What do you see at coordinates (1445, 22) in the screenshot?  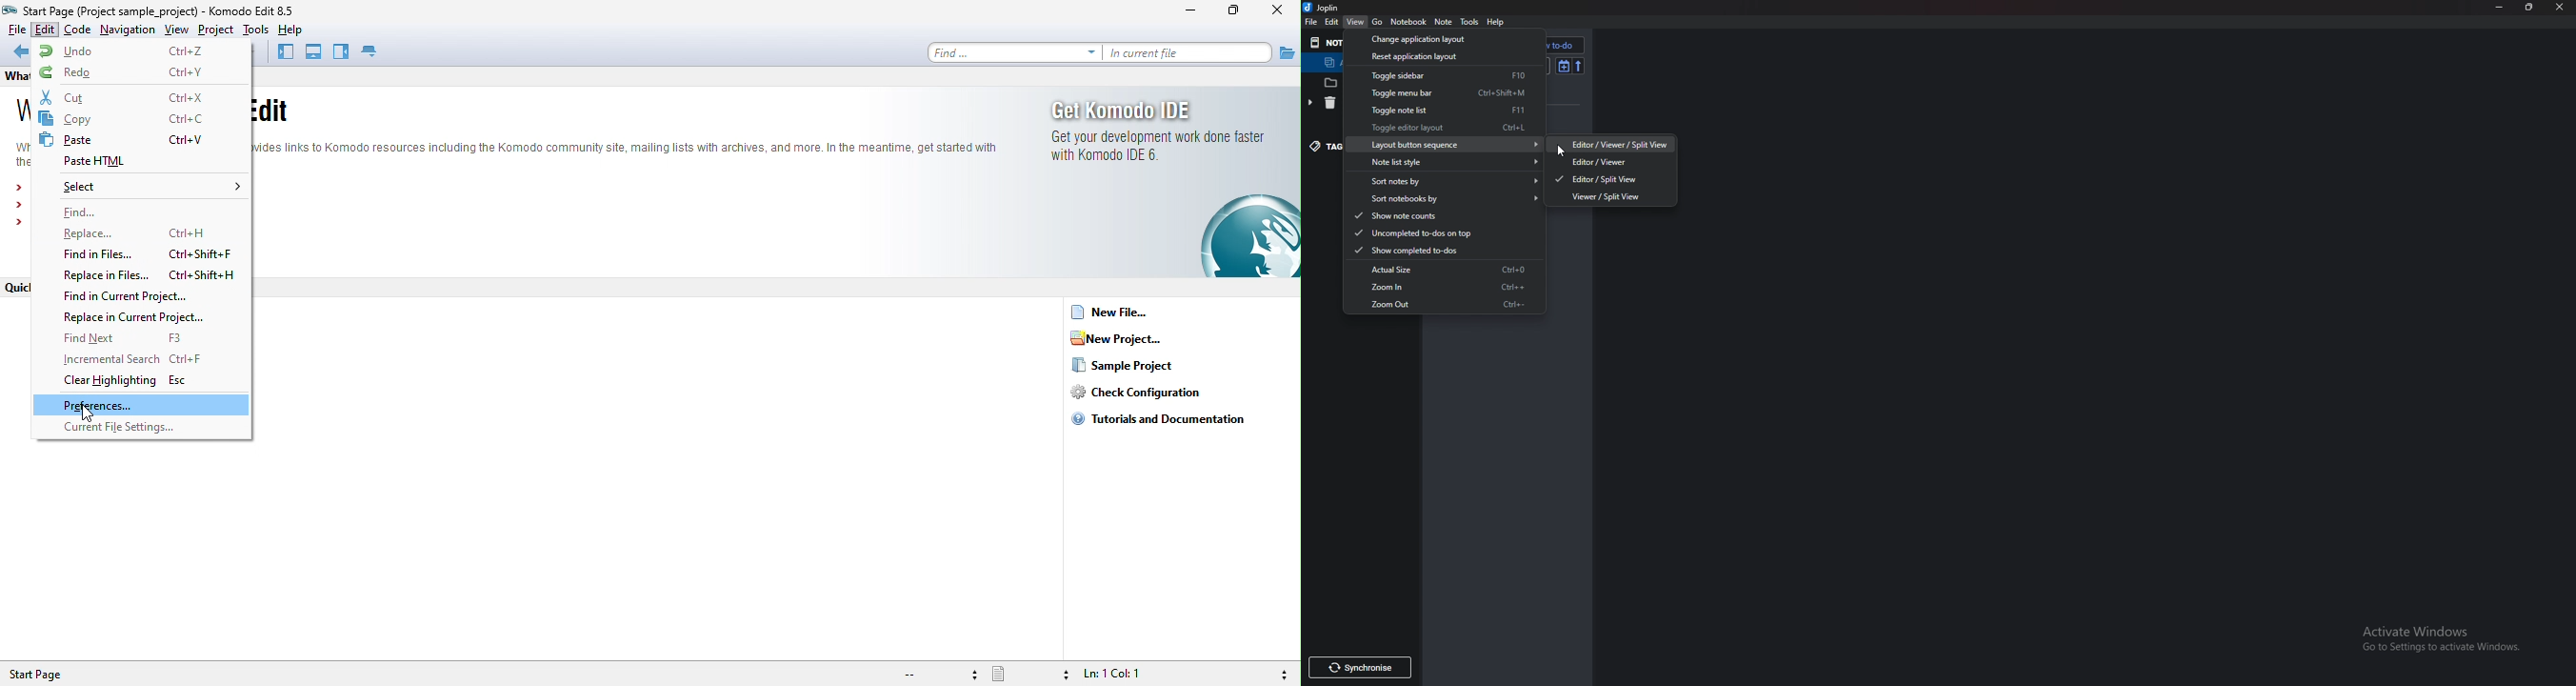 I see `Note` at bounding box center [1445, 22].